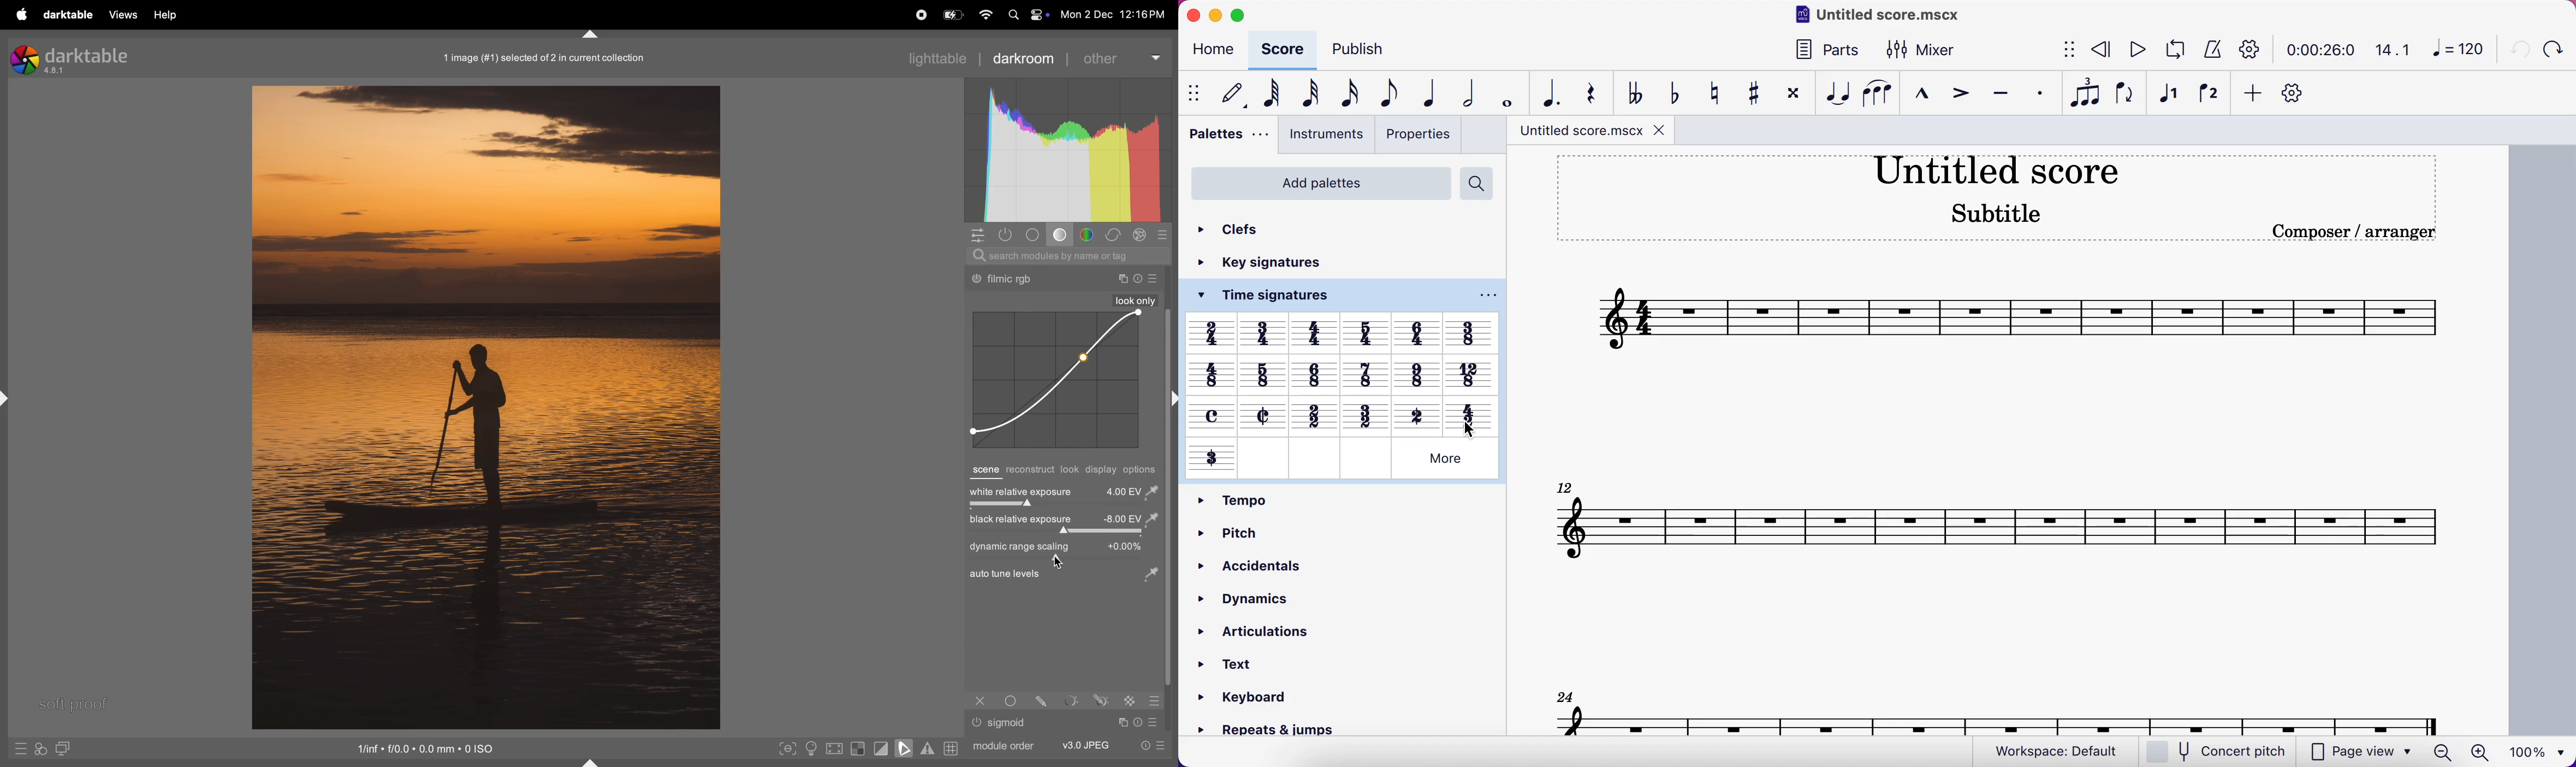  I want to click on undo, so click(2518, 48).